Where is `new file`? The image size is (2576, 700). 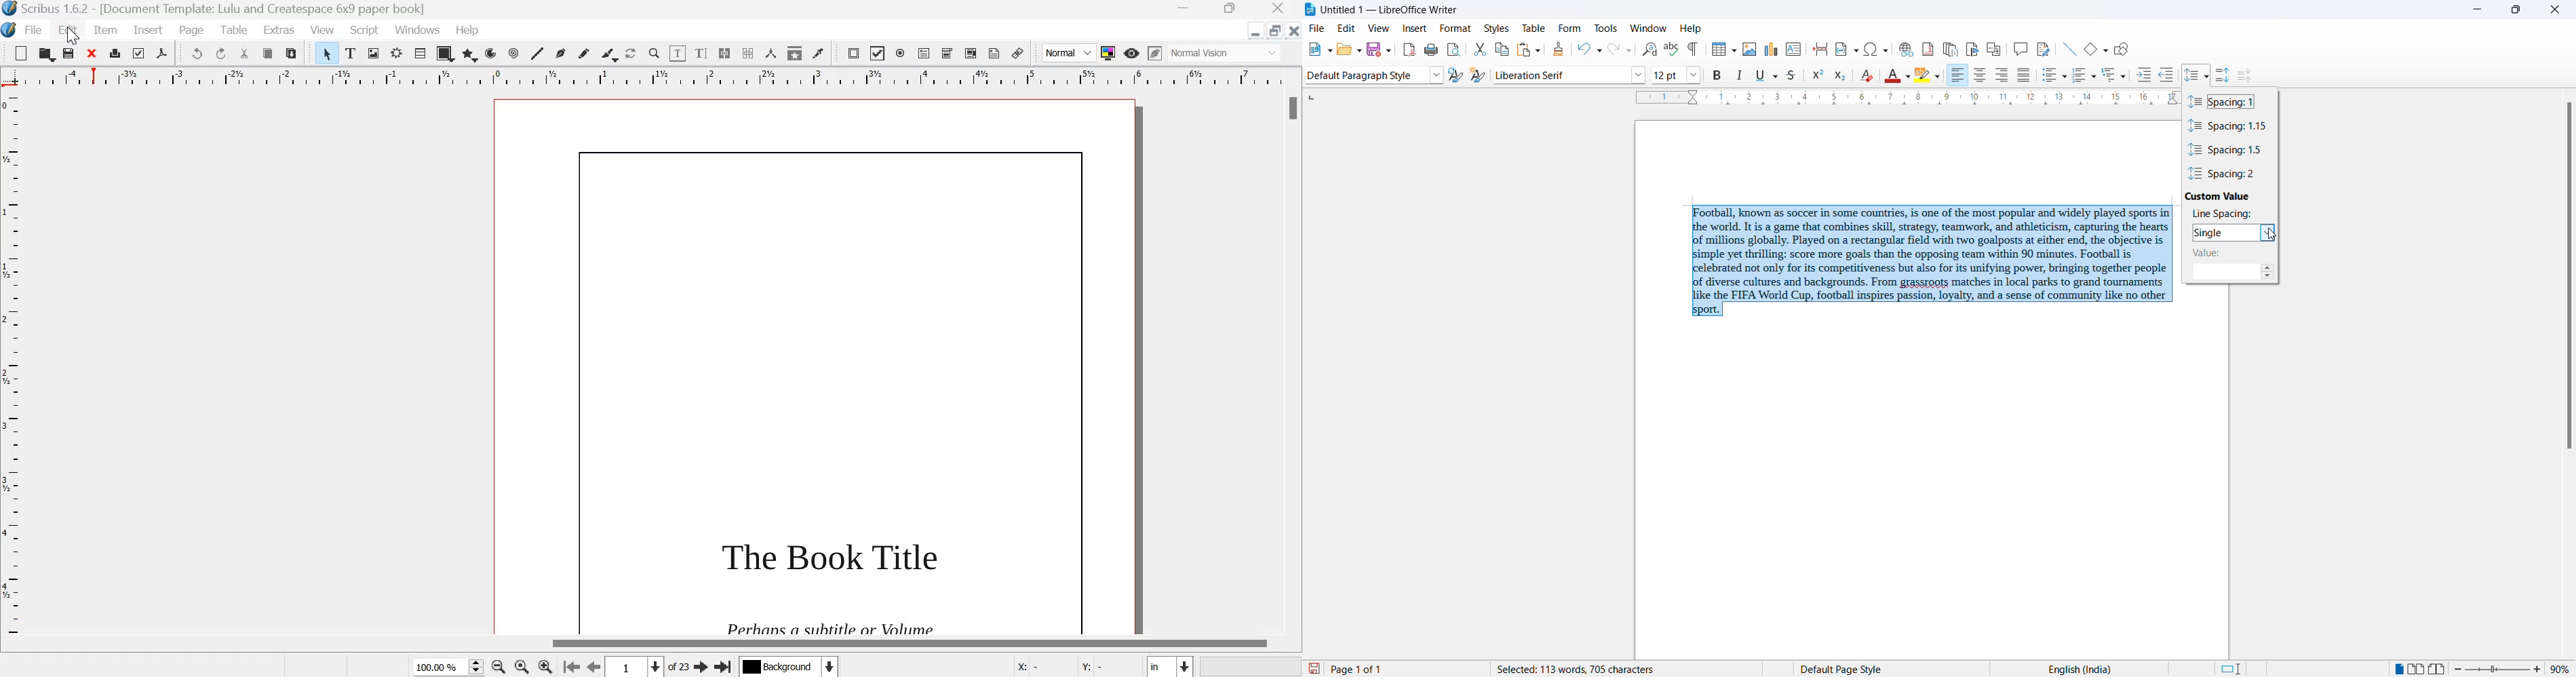
new file is located at coordinates (1312, 50).